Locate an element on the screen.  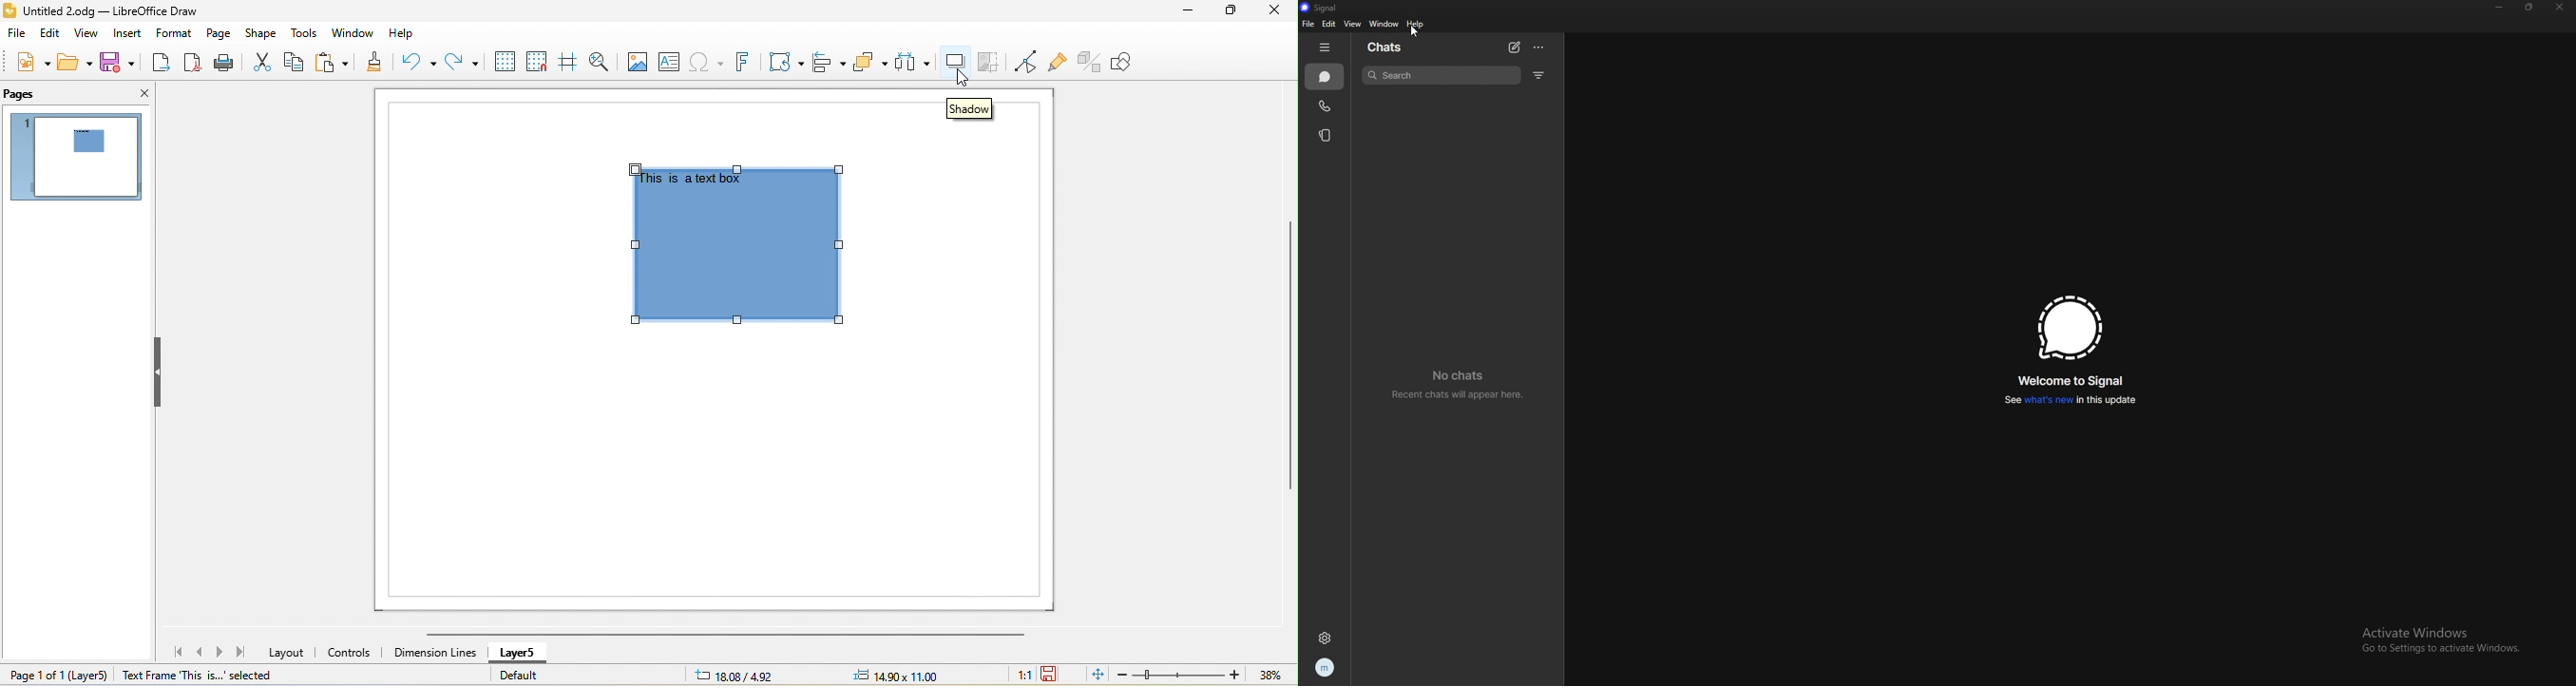
zoom and pan is located at coordinates (604, 61).